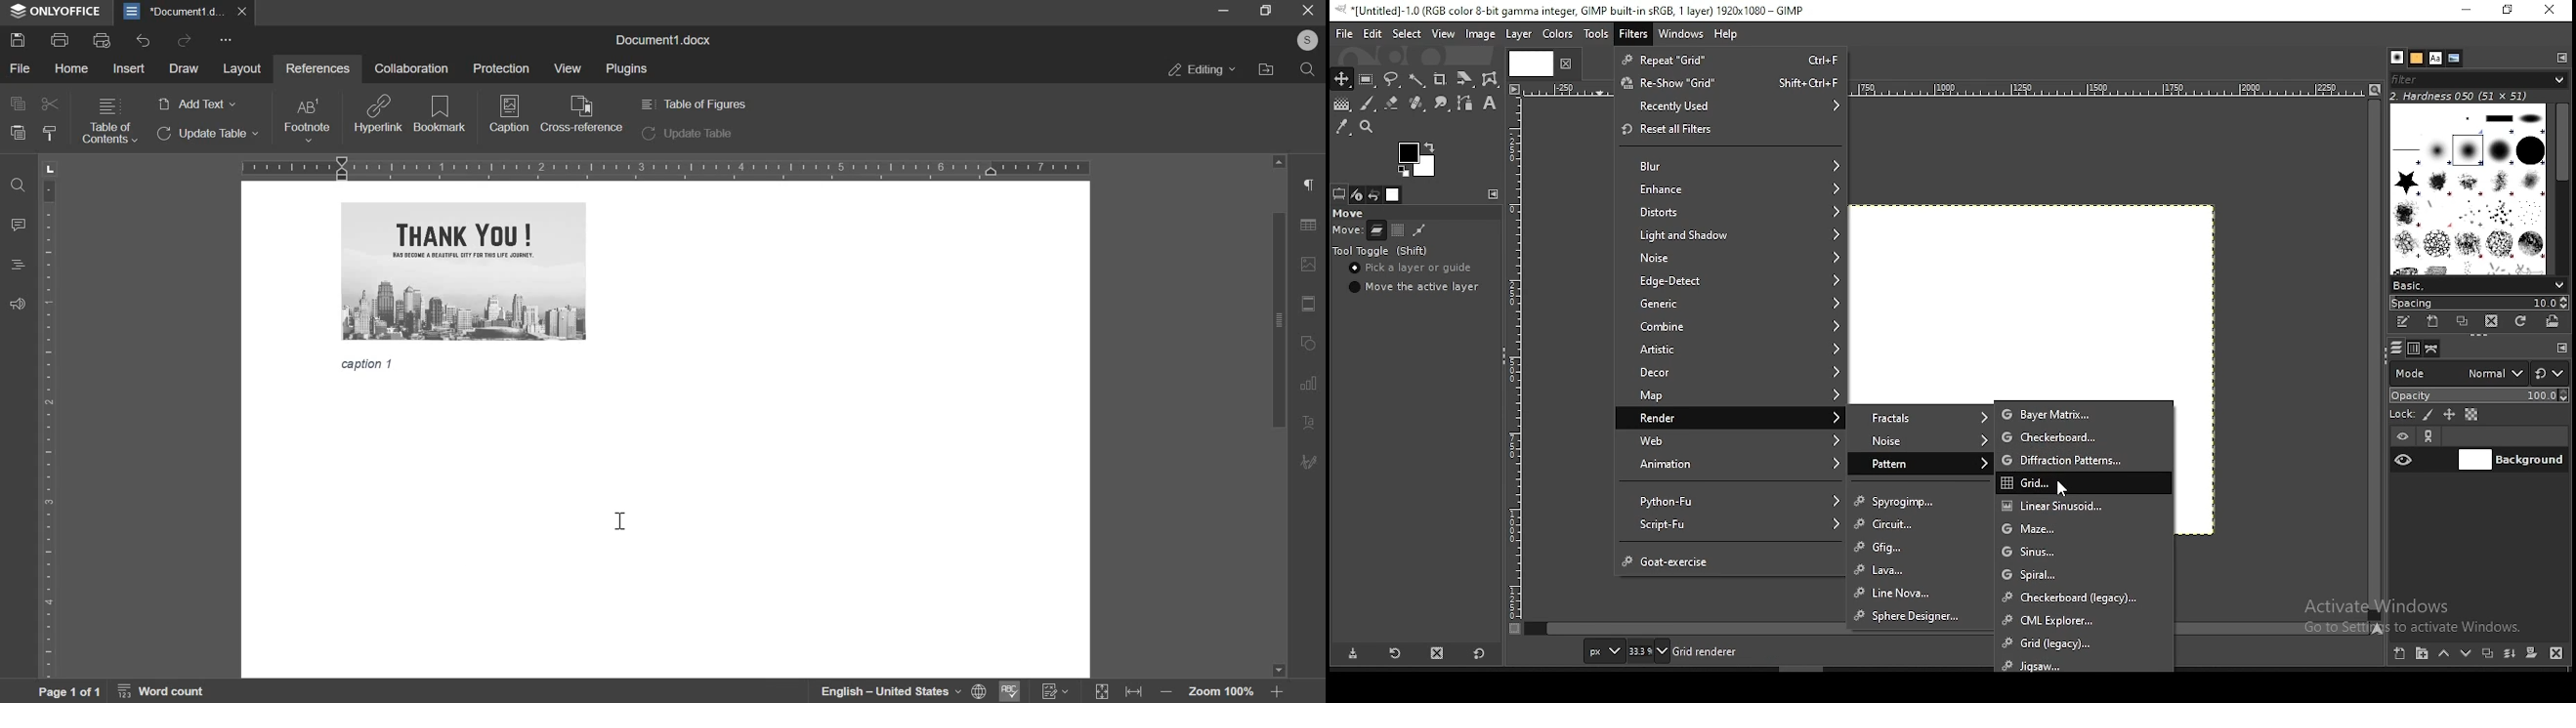 Image resolution: width=2576 pixels, height=728 pixels. I want to click on combine, so click(1730, 326).